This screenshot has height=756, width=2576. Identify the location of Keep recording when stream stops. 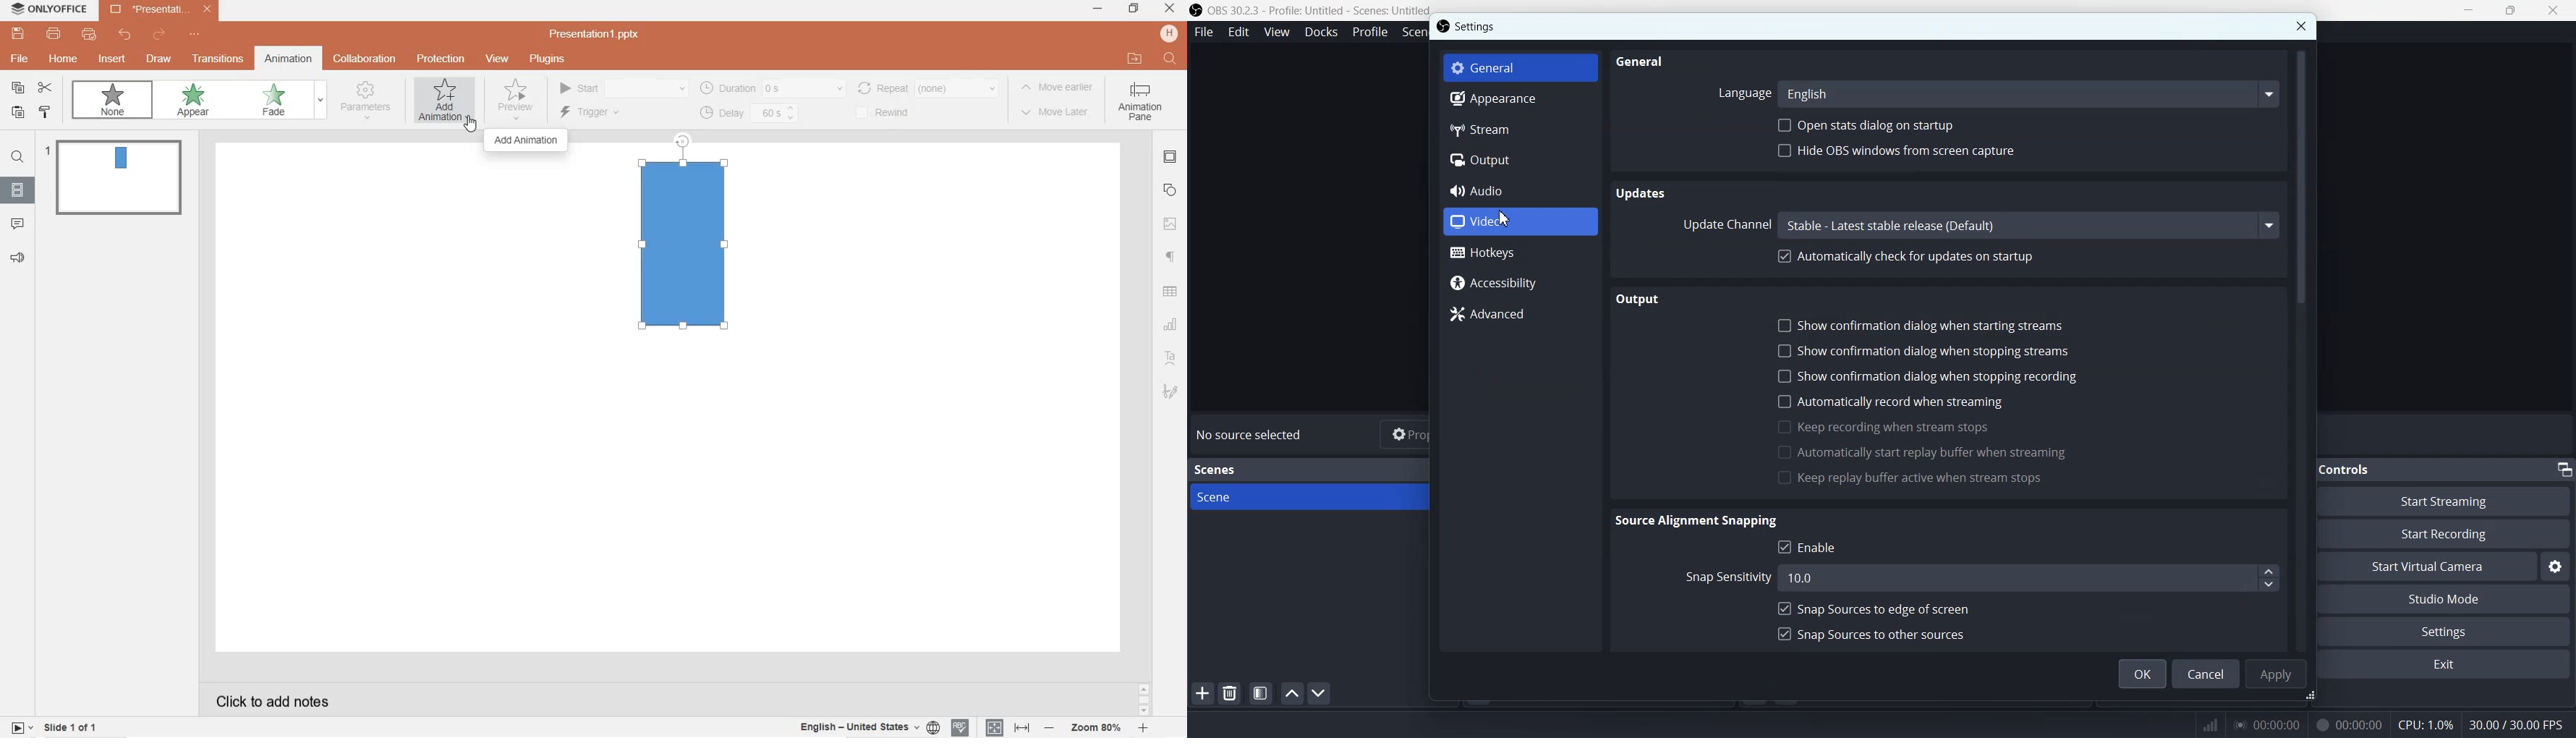
(1900, 428).